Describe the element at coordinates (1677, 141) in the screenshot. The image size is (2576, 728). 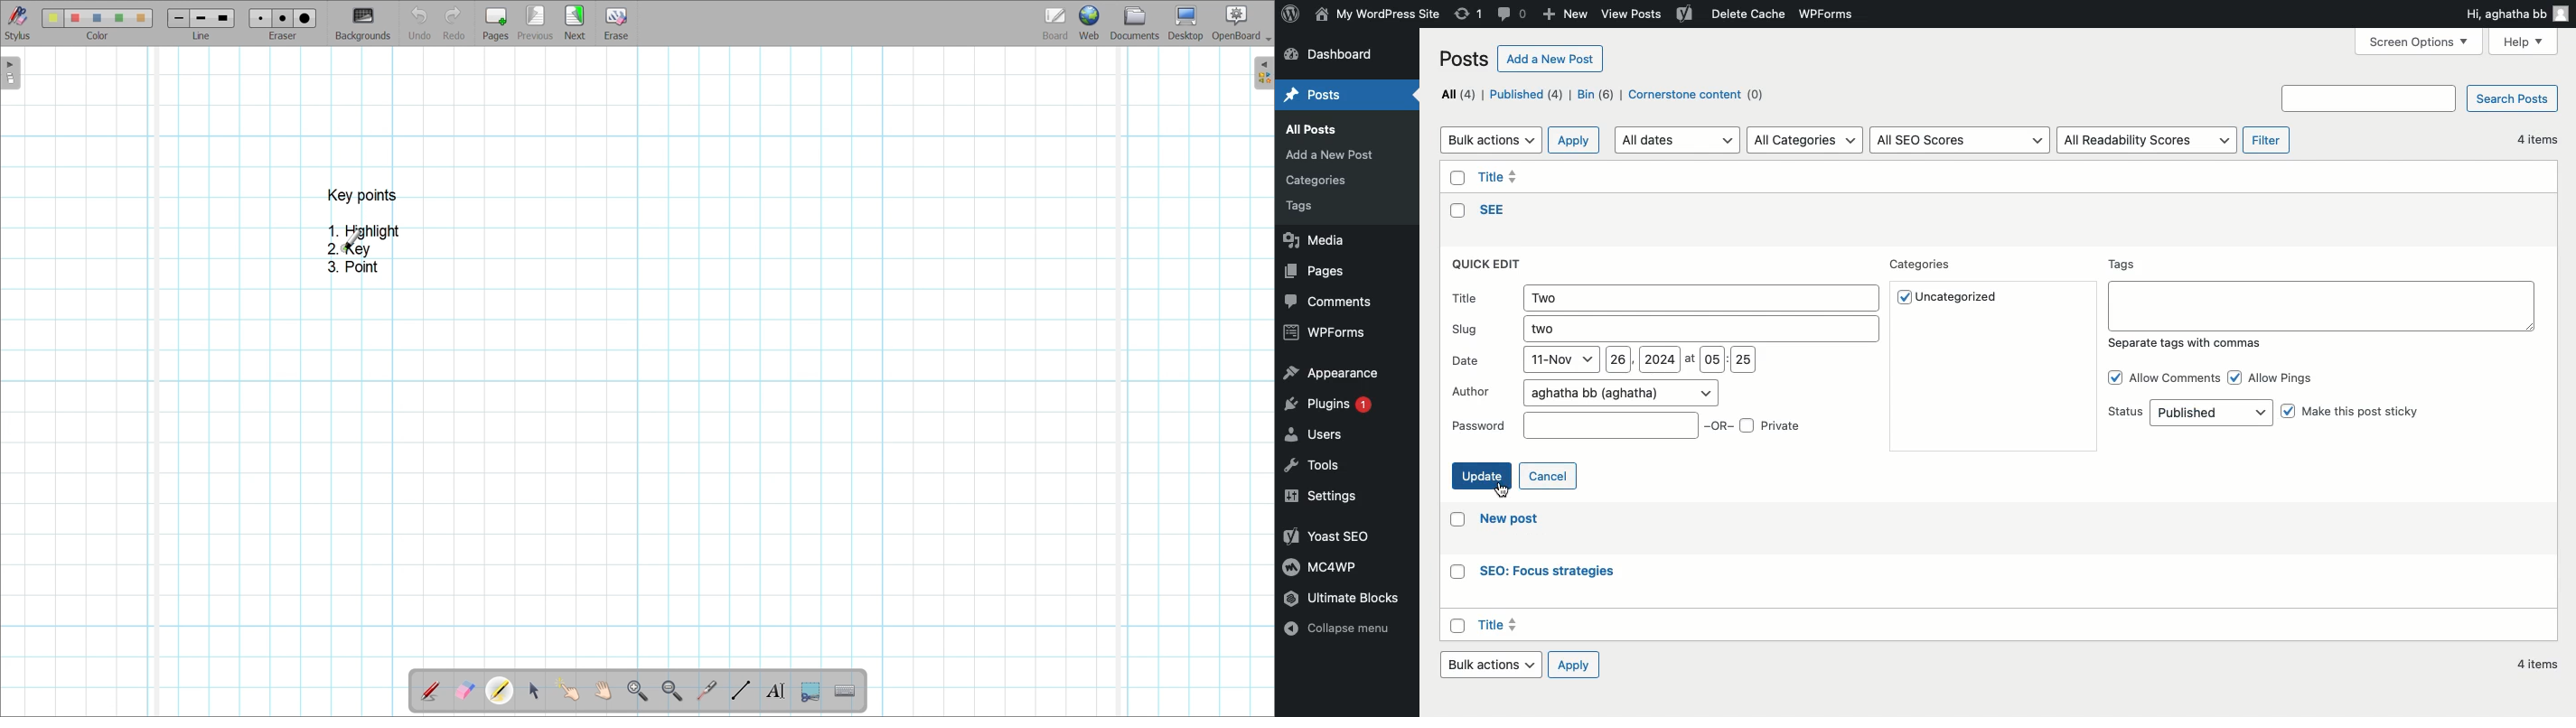
I see `All dates` at that location.